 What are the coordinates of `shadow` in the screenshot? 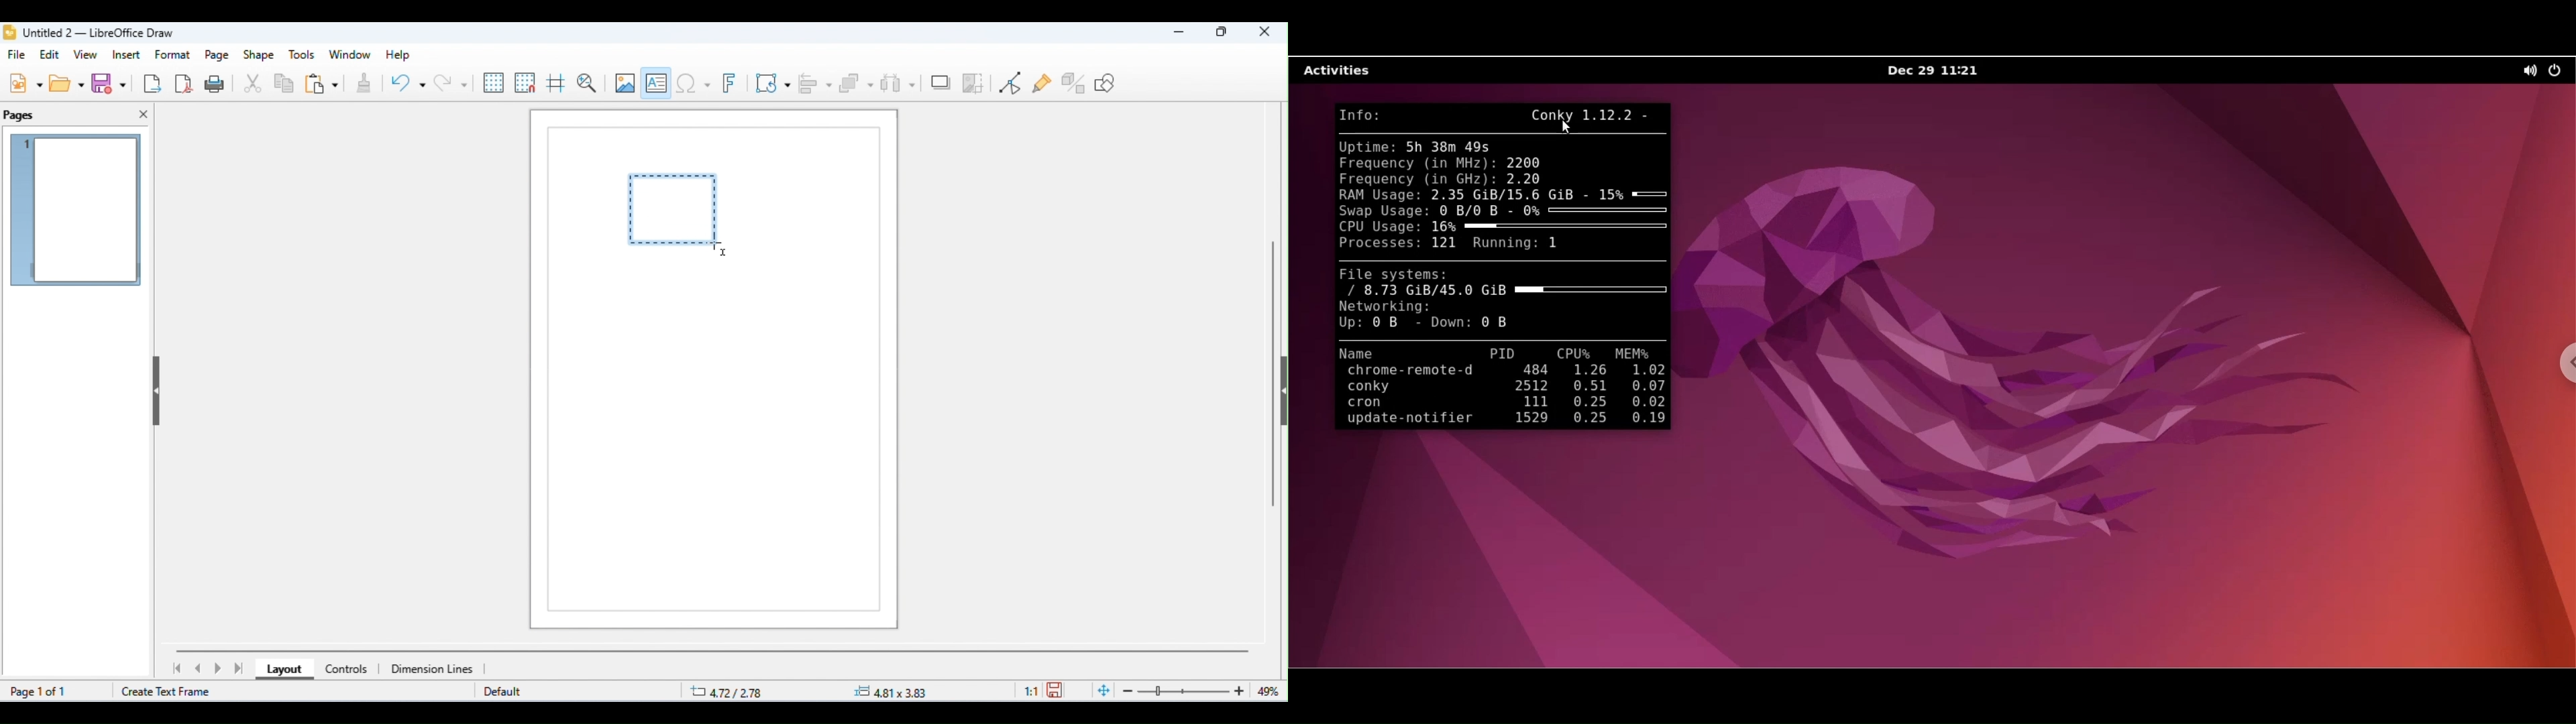 It's located at (941, 81).